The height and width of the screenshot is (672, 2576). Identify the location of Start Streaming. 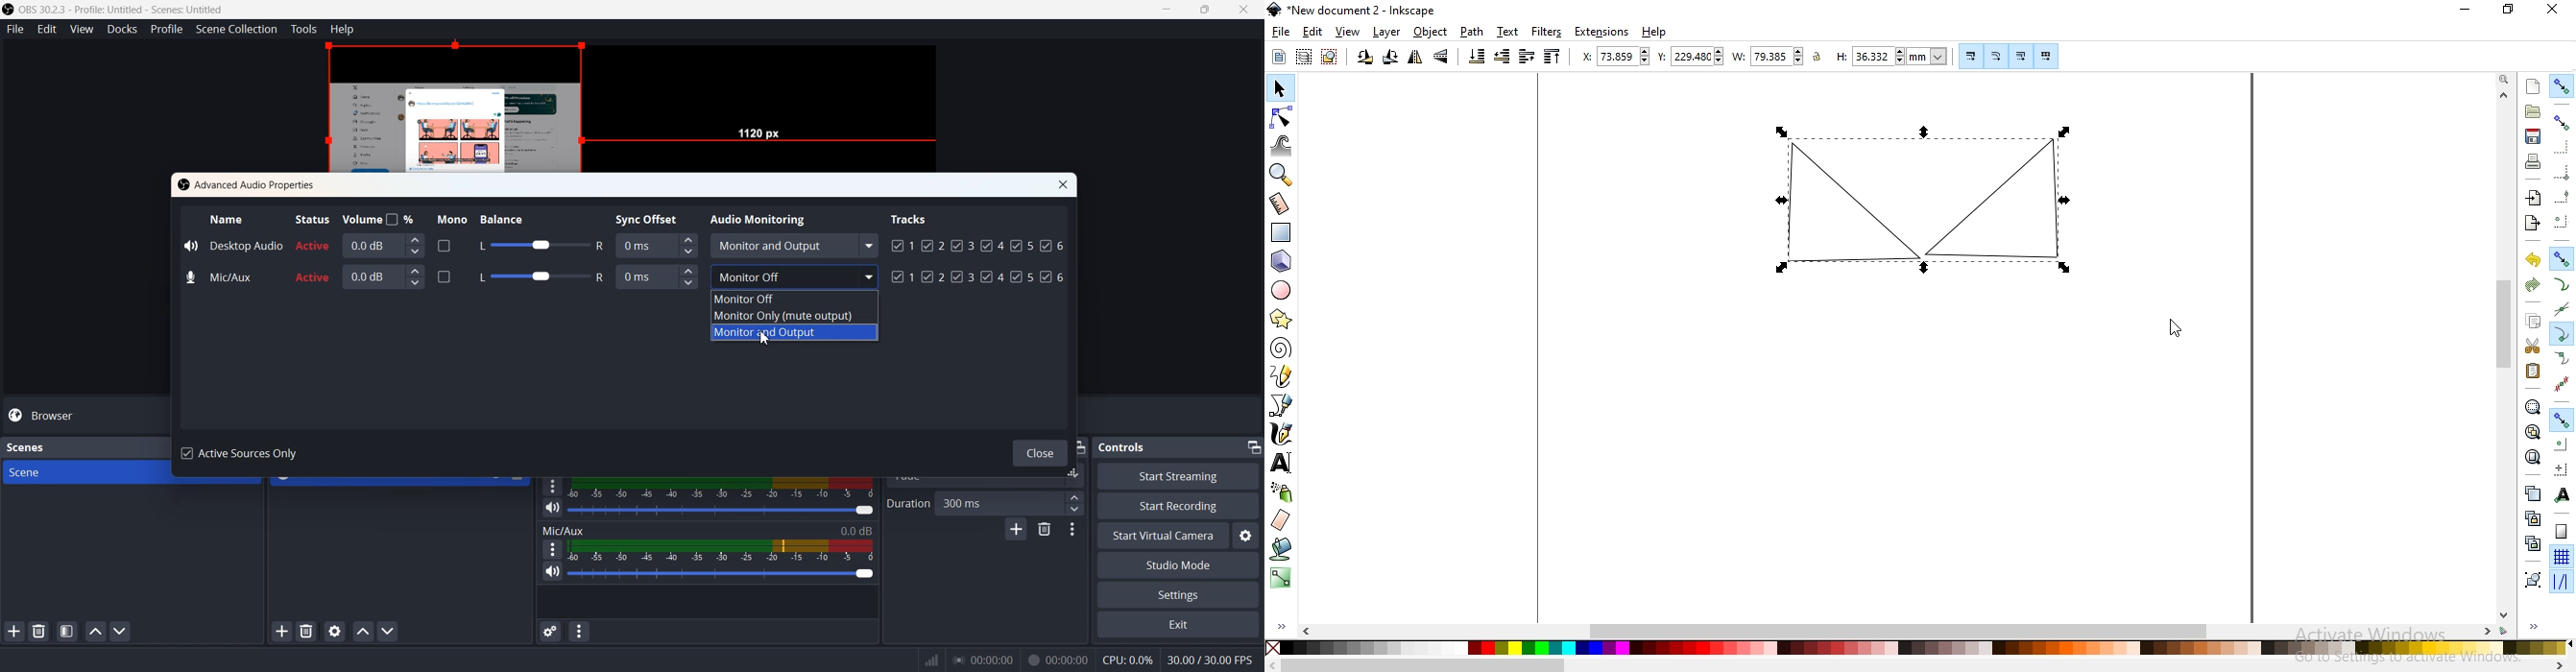
(1179, 476).